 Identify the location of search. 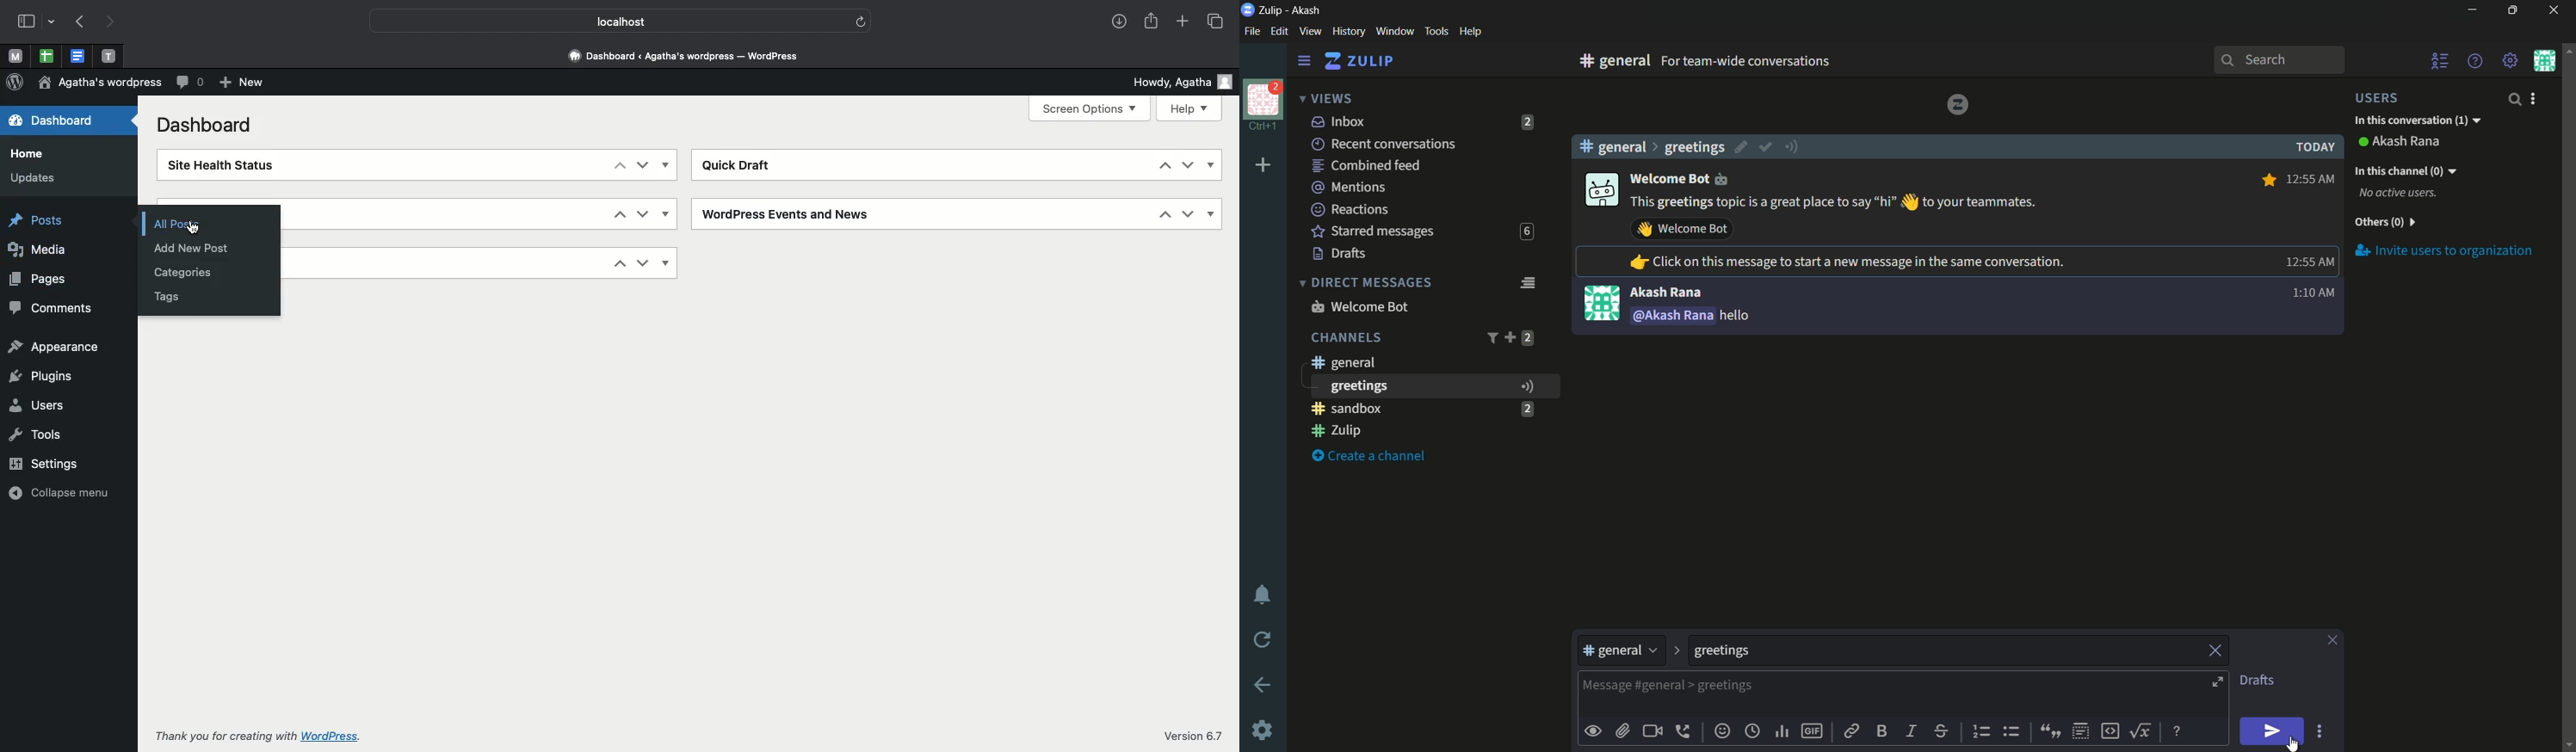
(2514, 99).